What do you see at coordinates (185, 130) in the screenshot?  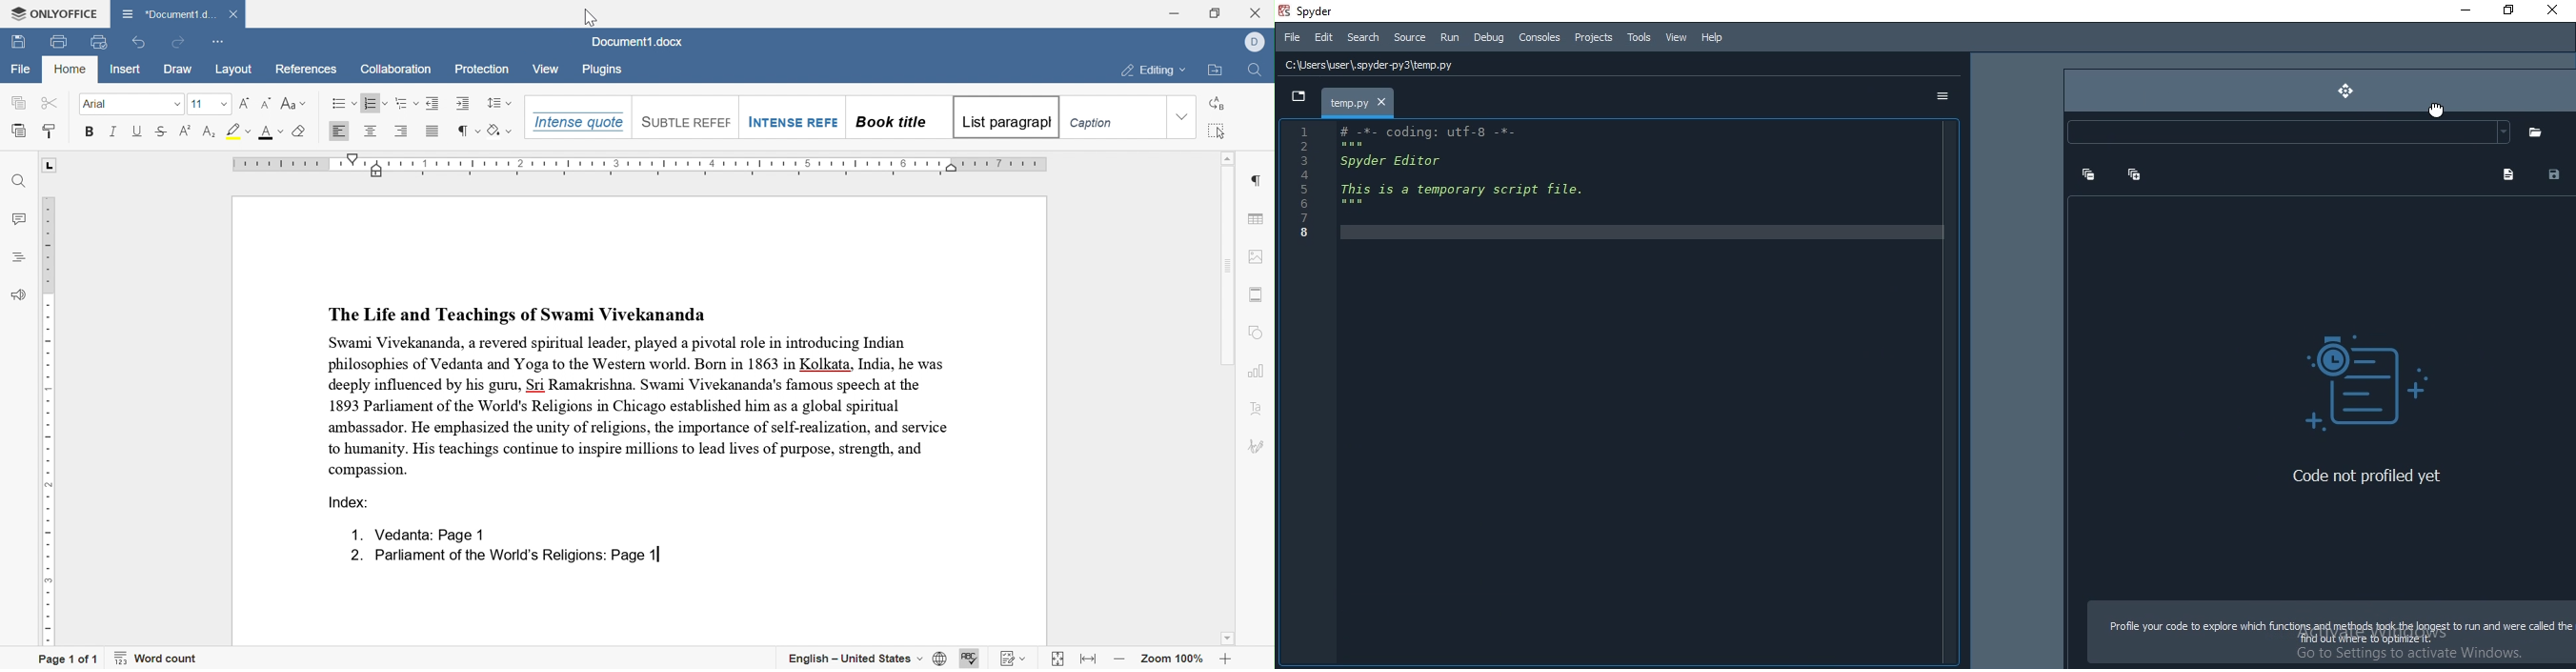 I see `superscript` at bounding box center [185, 130].